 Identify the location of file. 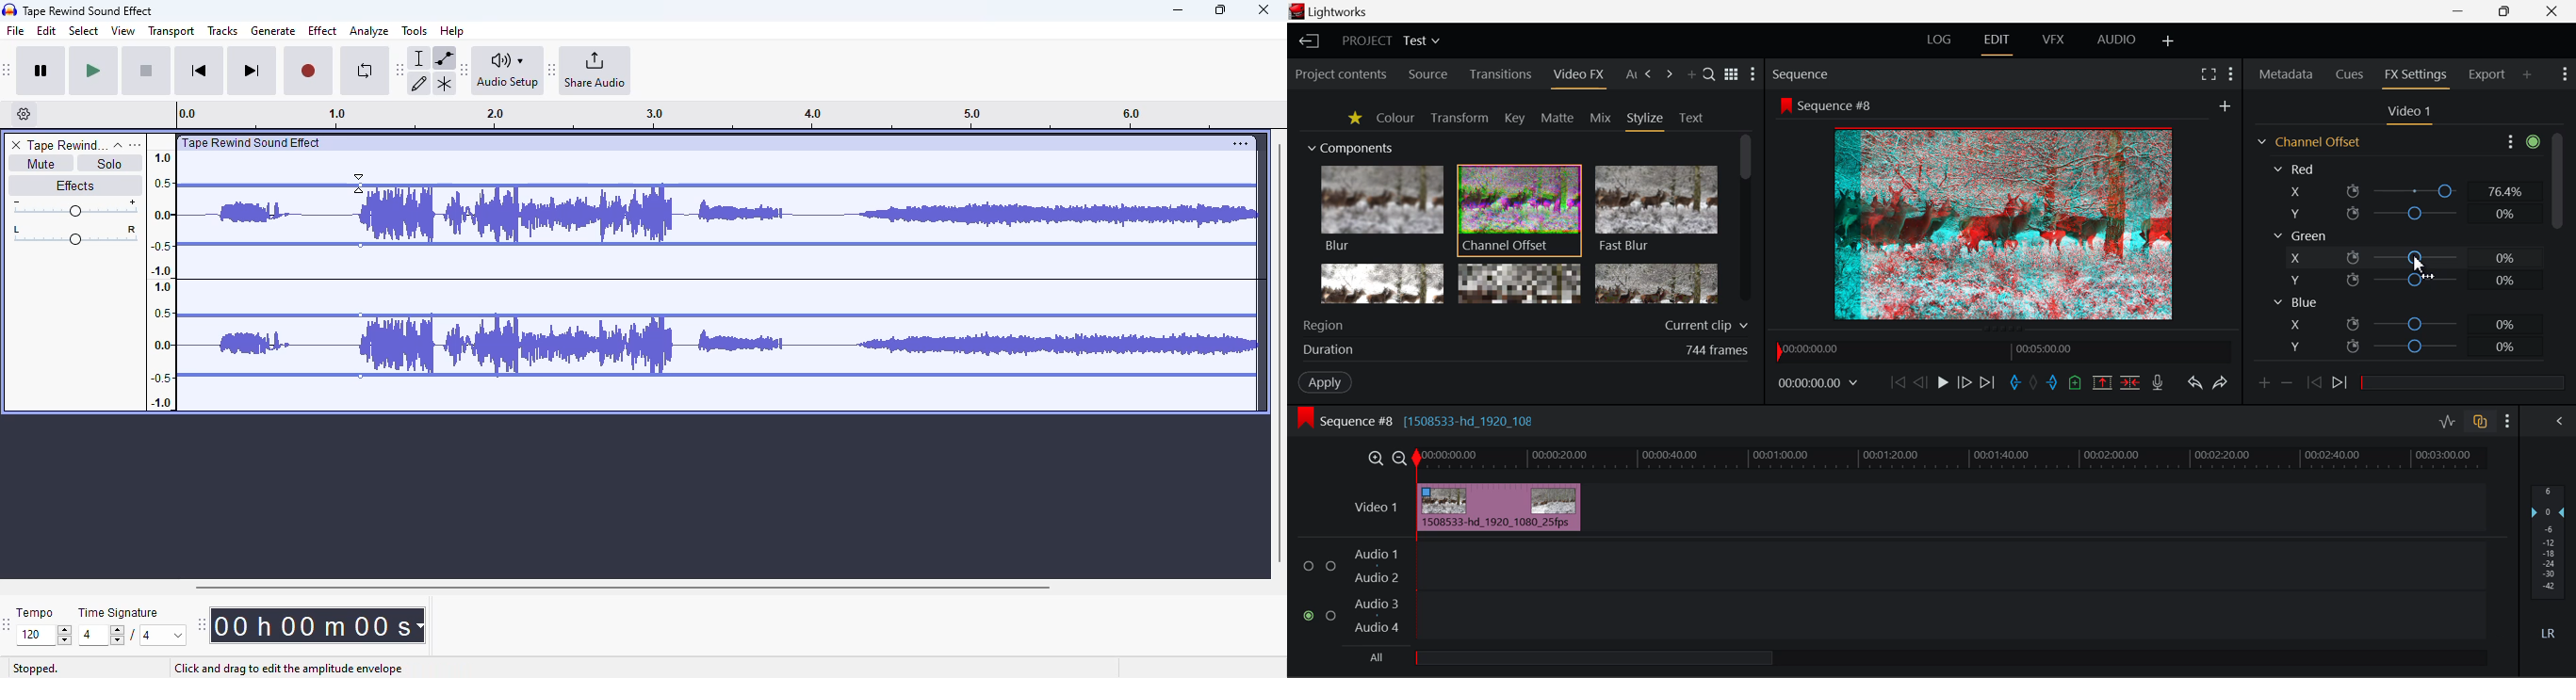
(16, 31).